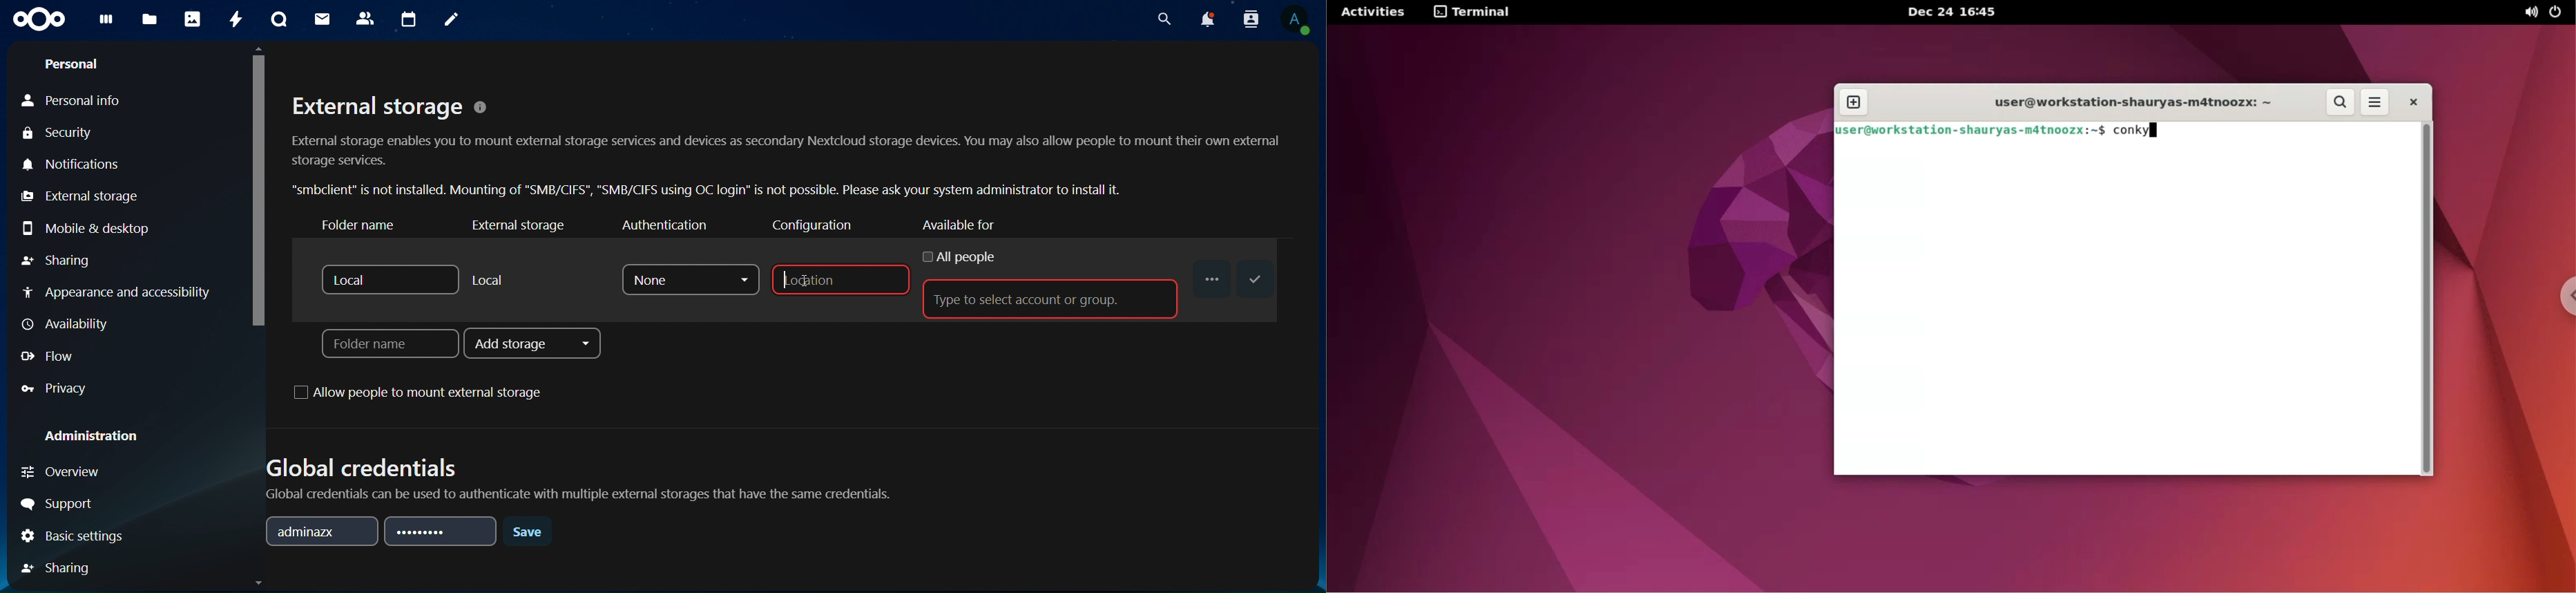 Image resolution: width=2576 pixels, height=616 pixels. I want to click on basic settings, so click(75, 536).